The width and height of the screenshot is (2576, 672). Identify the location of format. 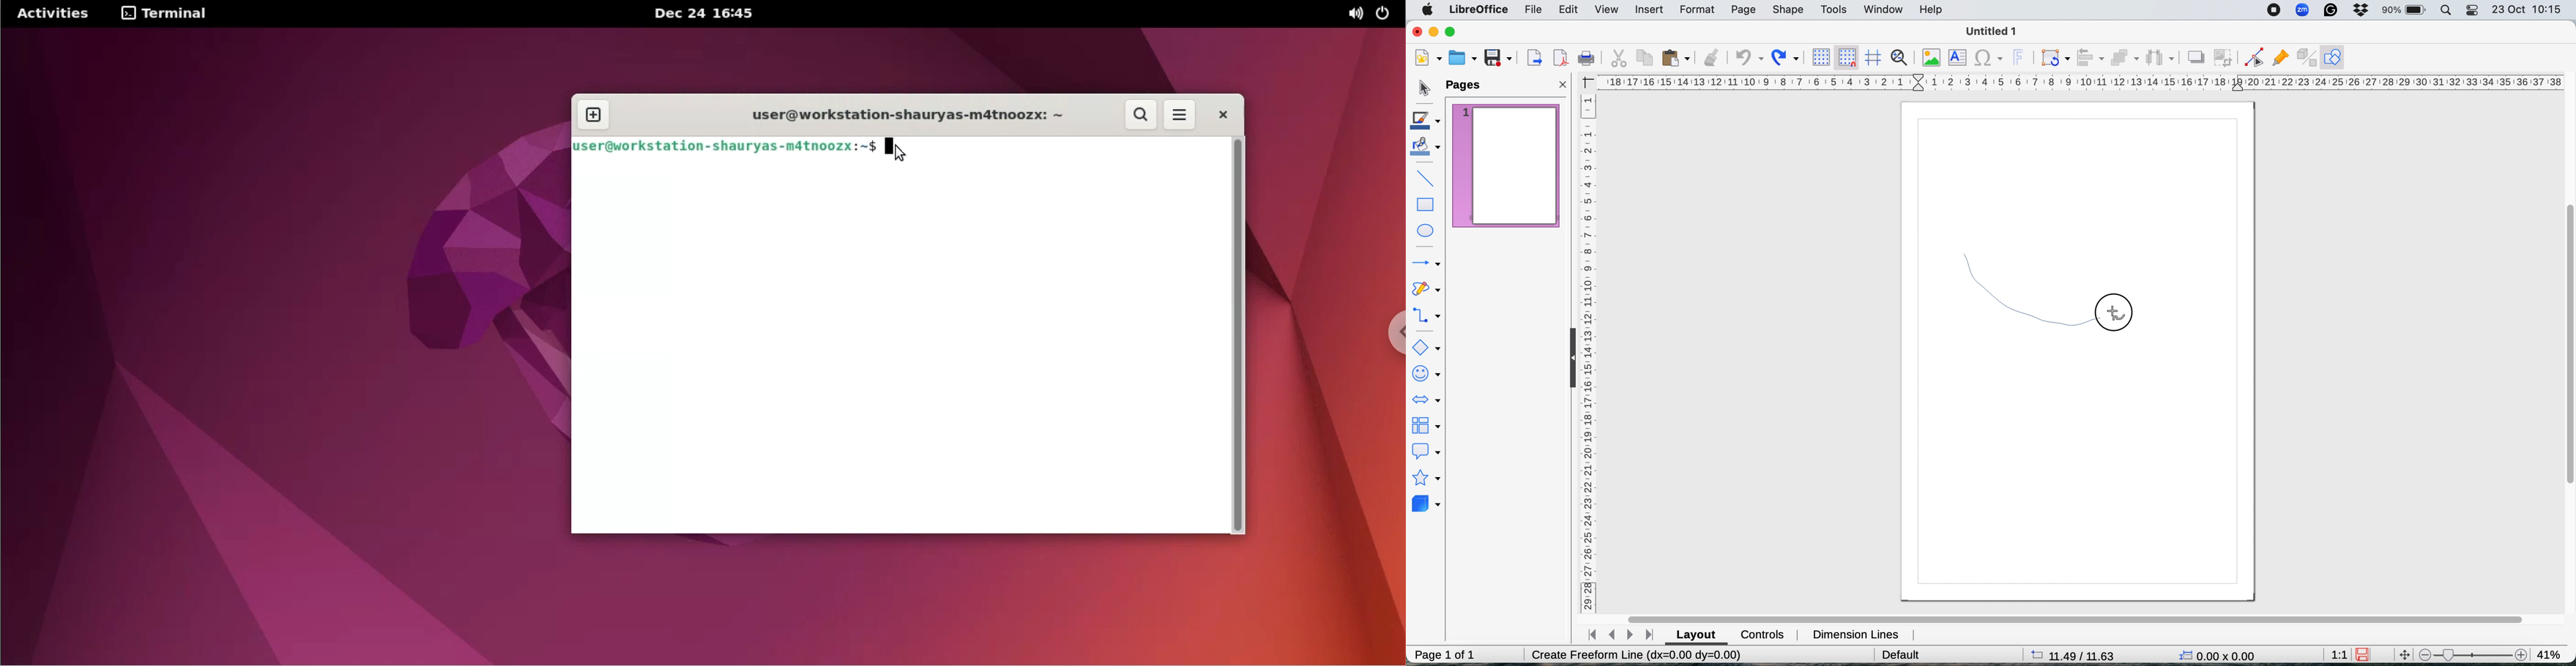
(1698, 9).